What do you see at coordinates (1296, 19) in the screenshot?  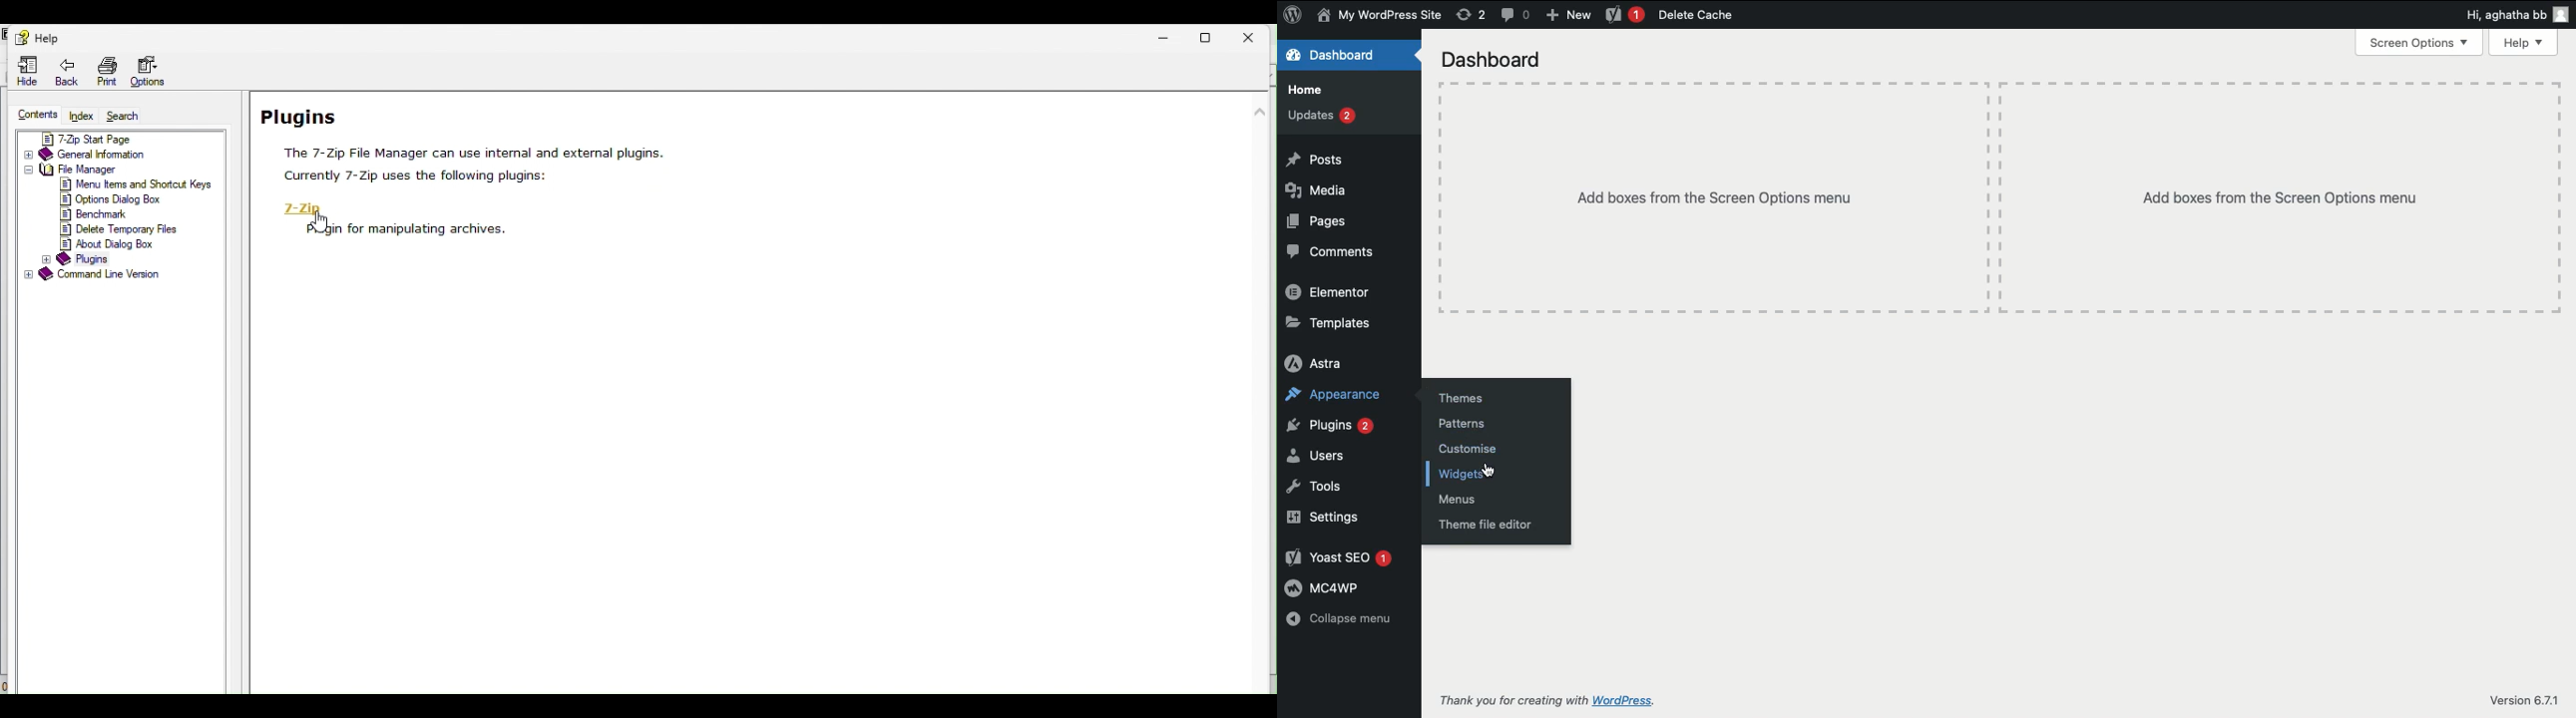 I see `logo` at bounding box center [1296, 19].